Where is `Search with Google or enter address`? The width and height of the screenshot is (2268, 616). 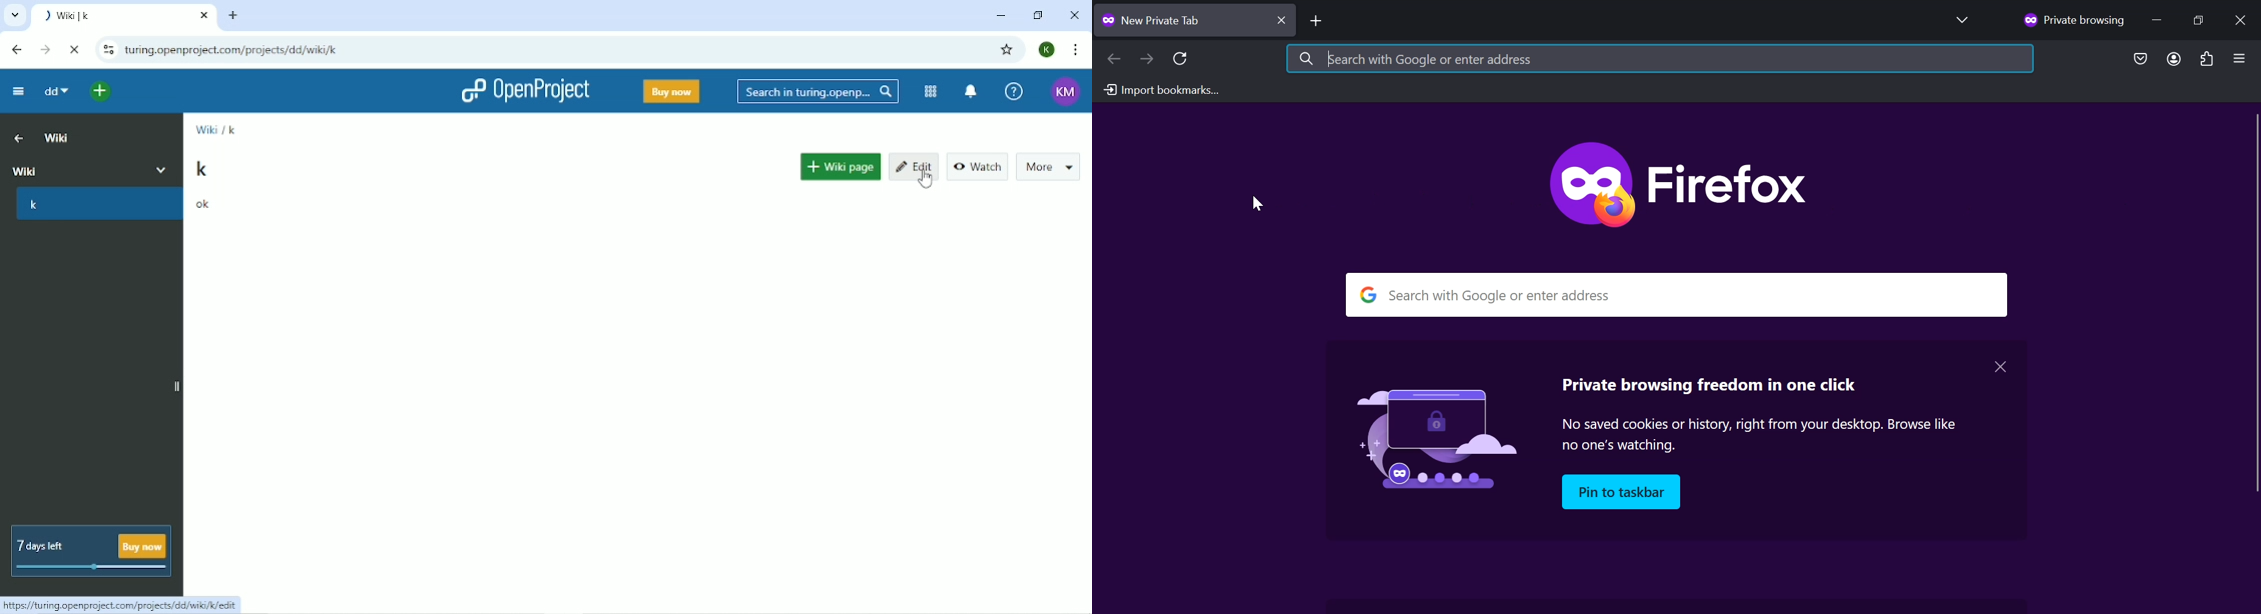
Search with Google or enter address is located at coordinates (1662, 58).